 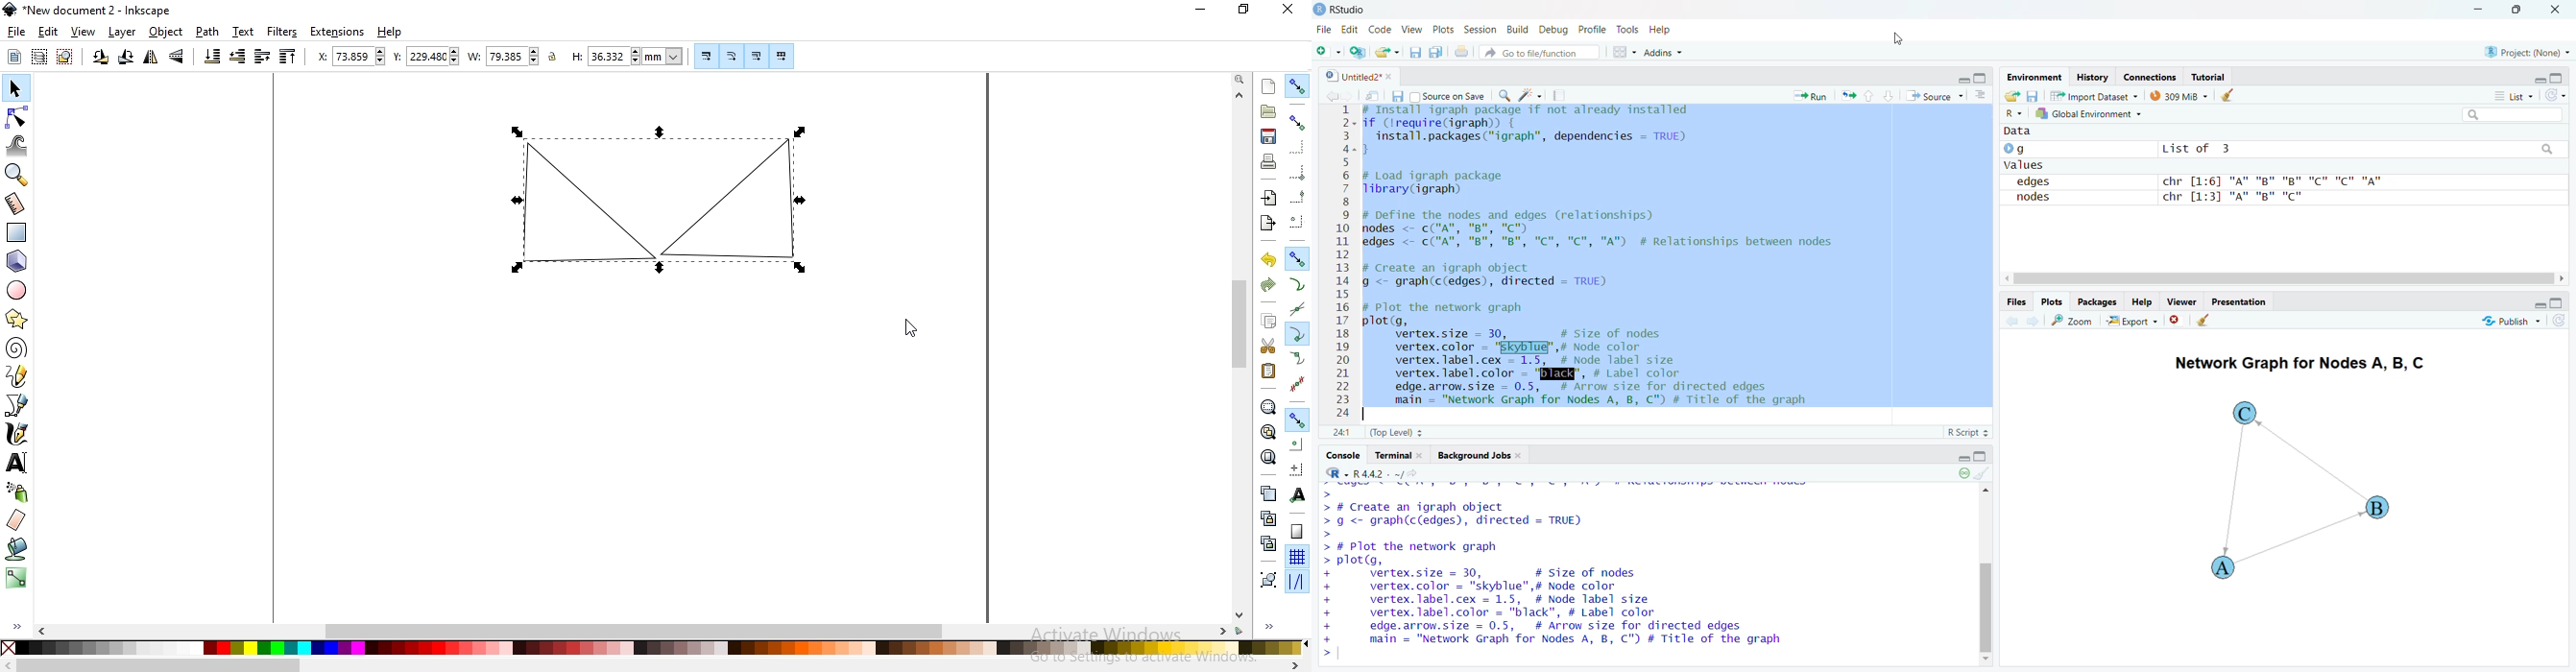 I want to click on file, so click(x=16, y=33).